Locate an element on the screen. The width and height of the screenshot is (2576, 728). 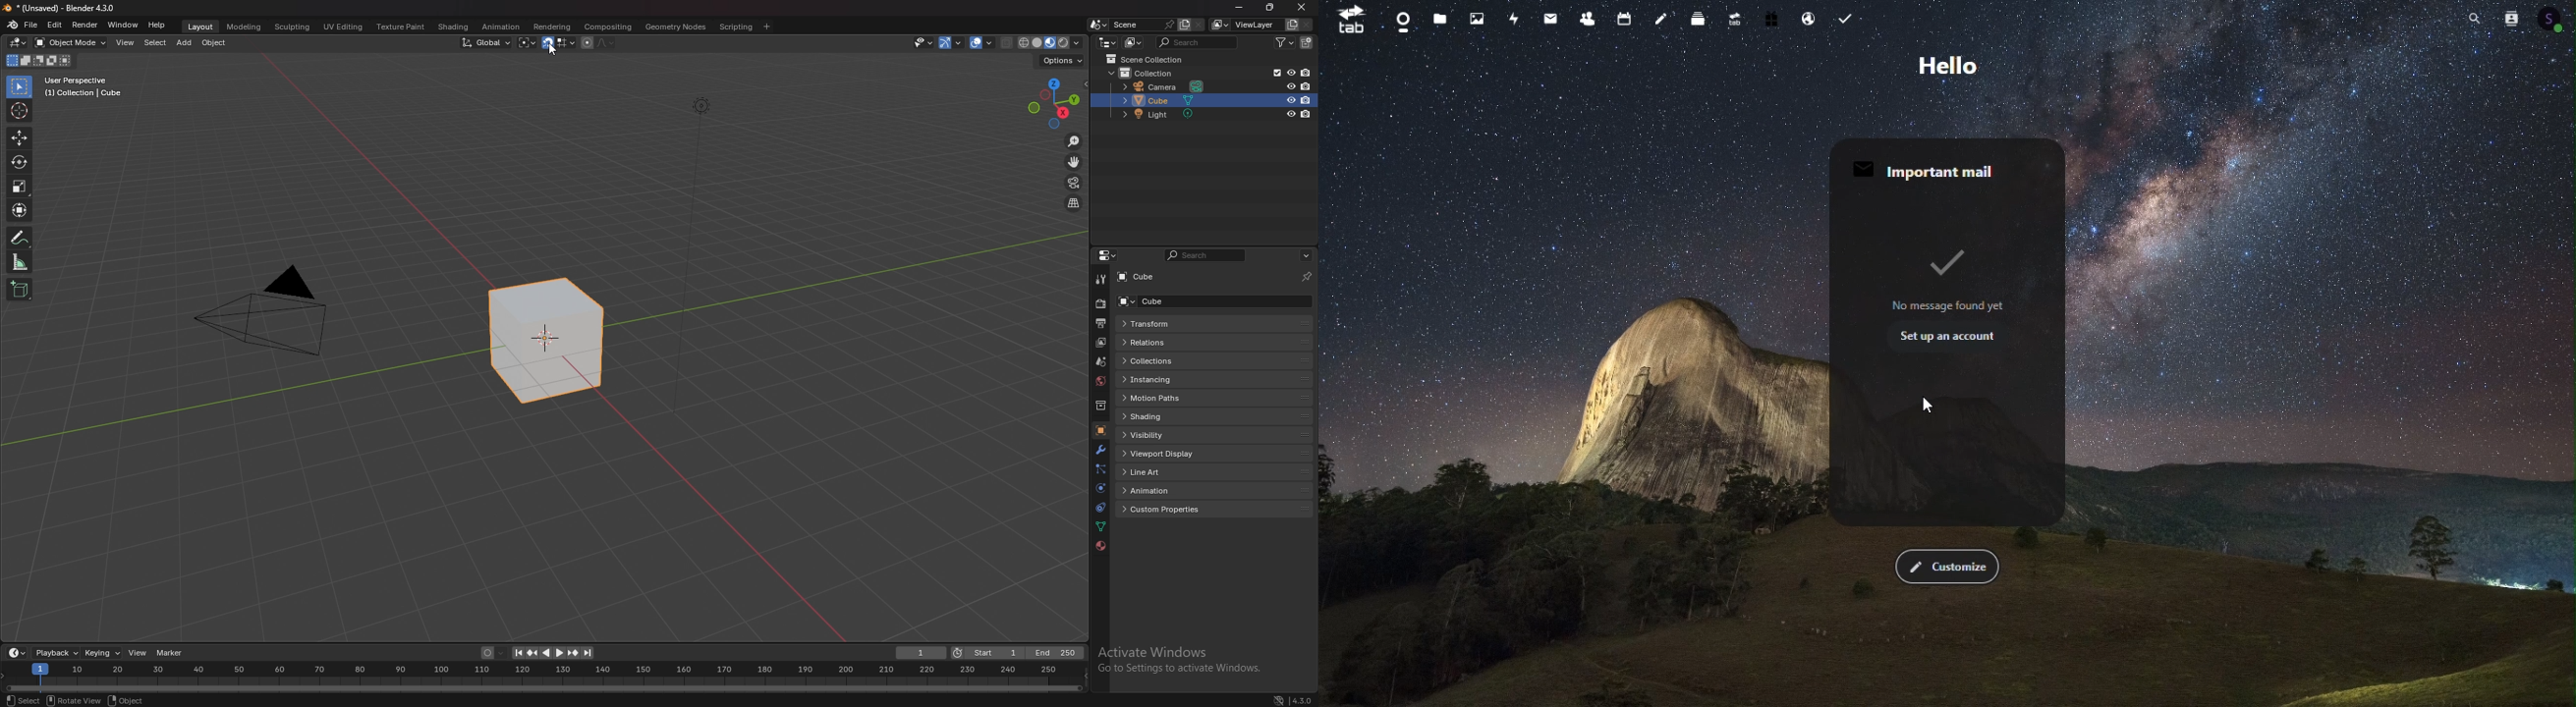
perspective/orthographic is located at coordinates (1073, 202).